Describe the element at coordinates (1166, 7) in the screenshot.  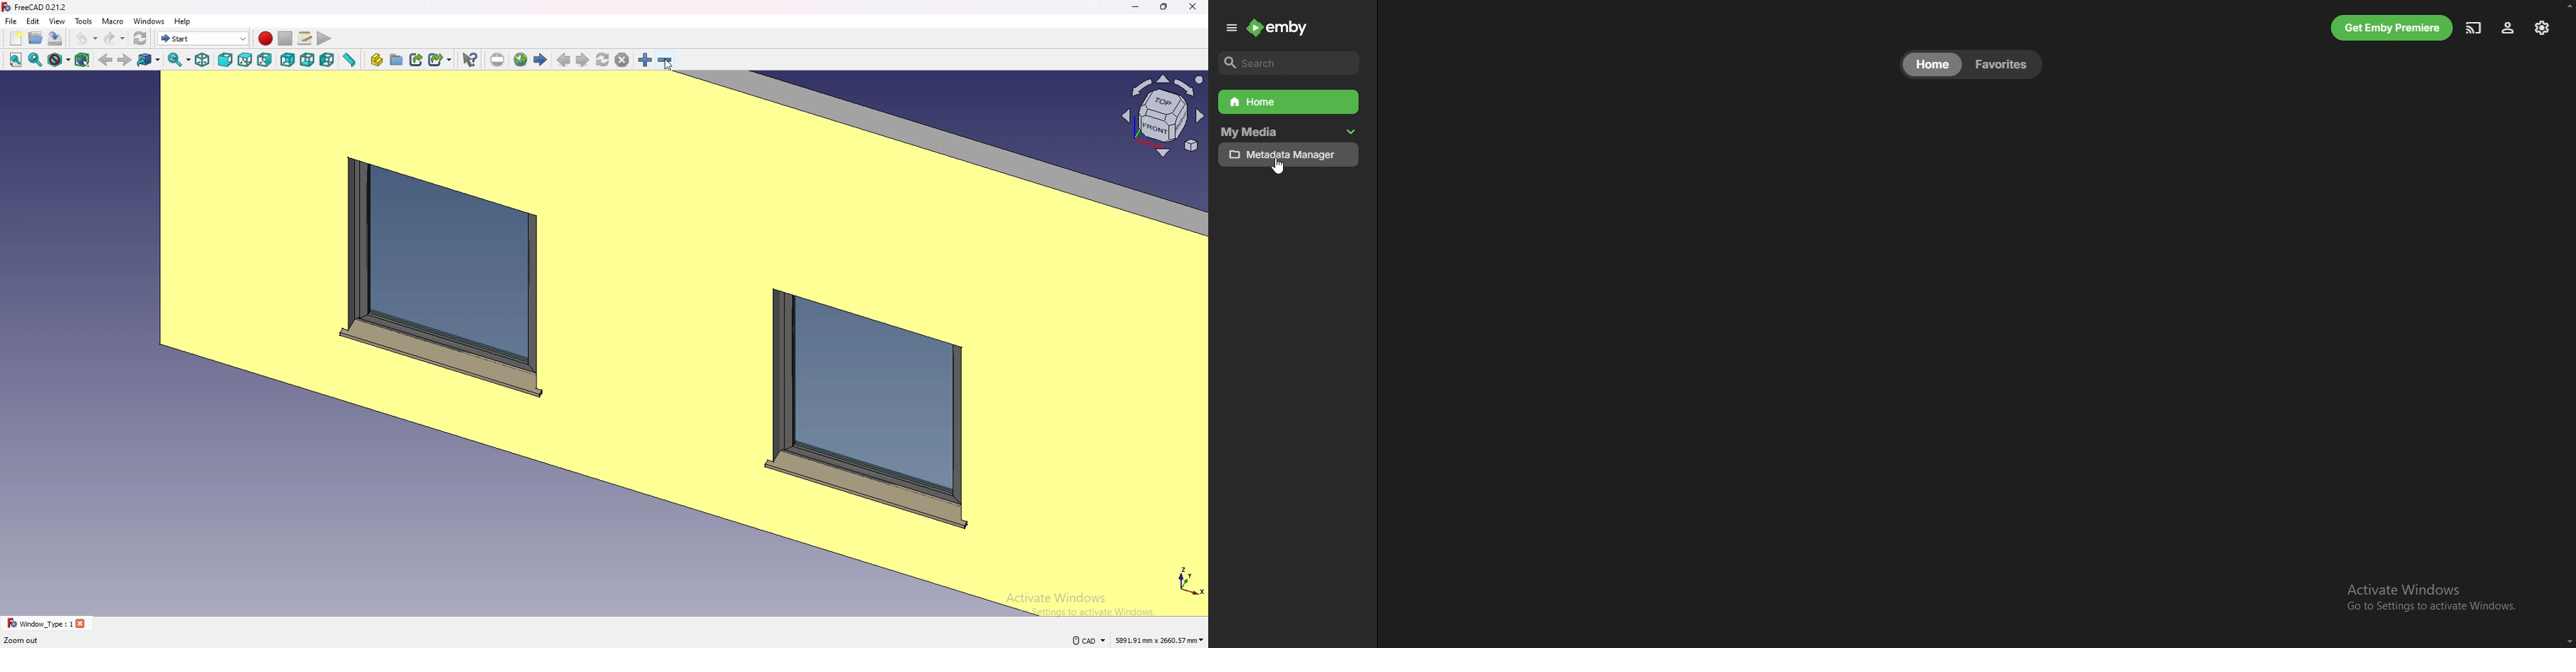
I see `resize` at that location.